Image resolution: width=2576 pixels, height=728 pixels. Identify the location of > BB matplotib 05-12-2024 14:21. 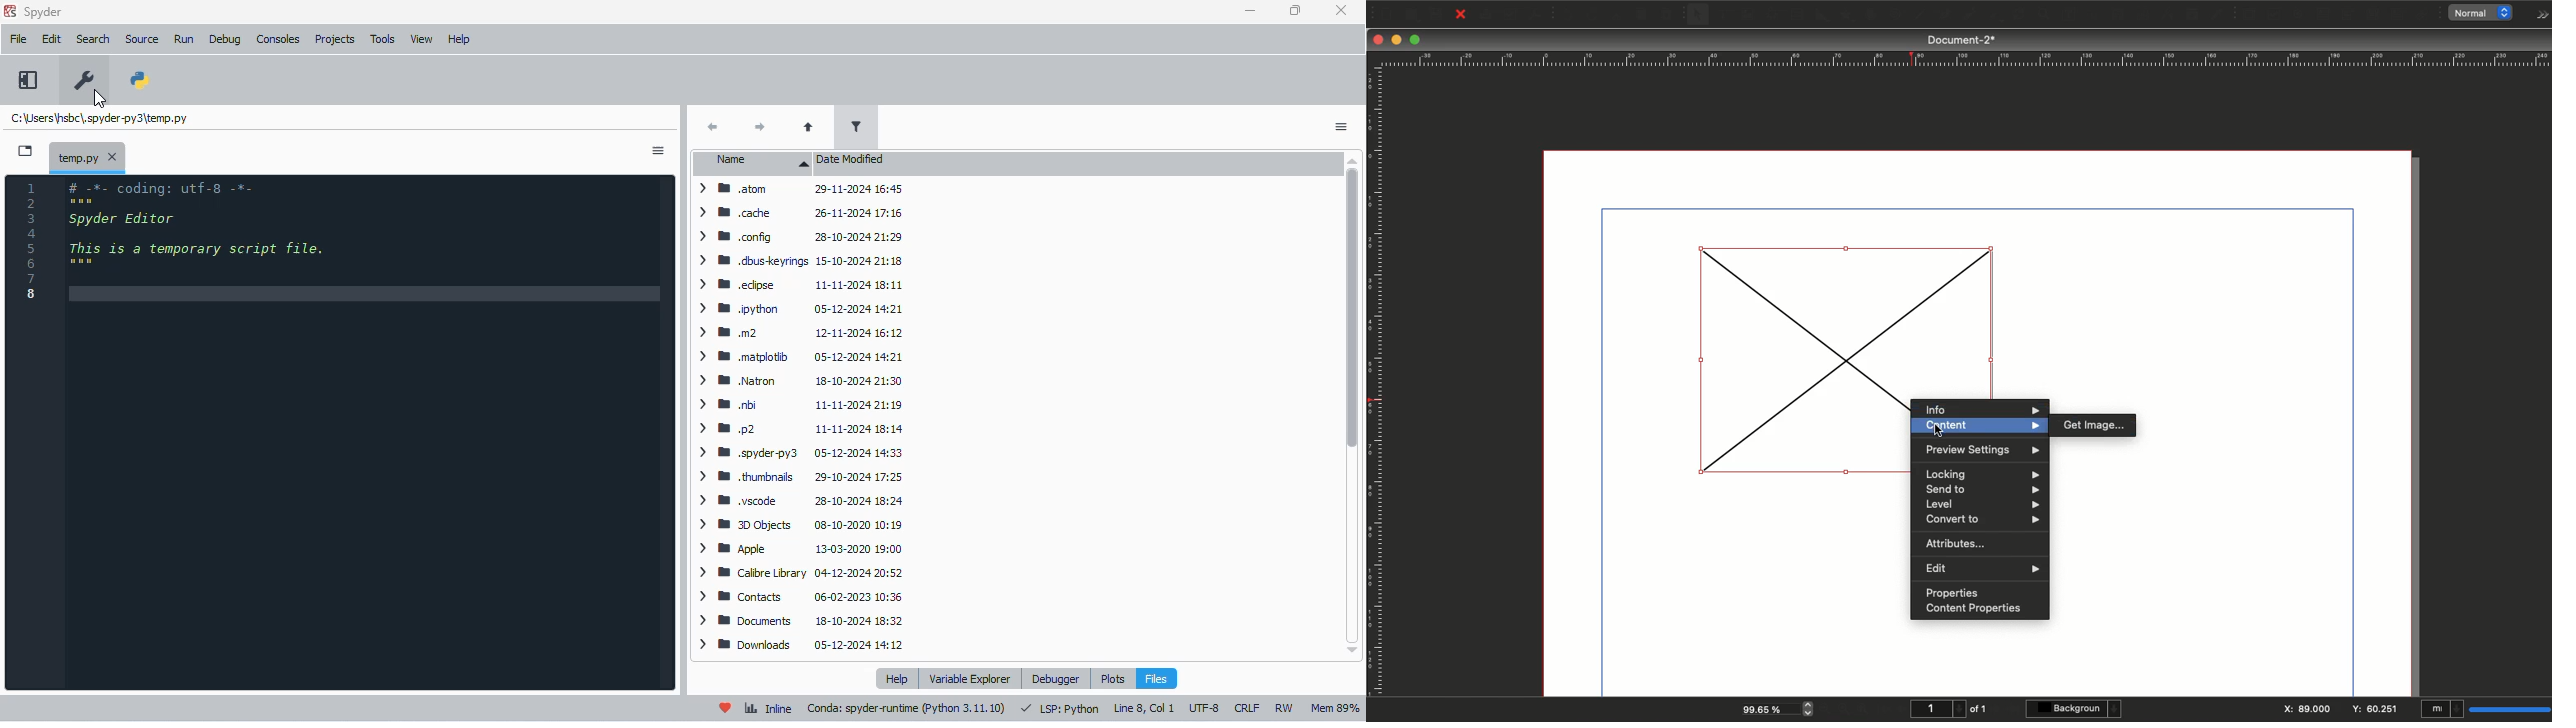
(797, 356).